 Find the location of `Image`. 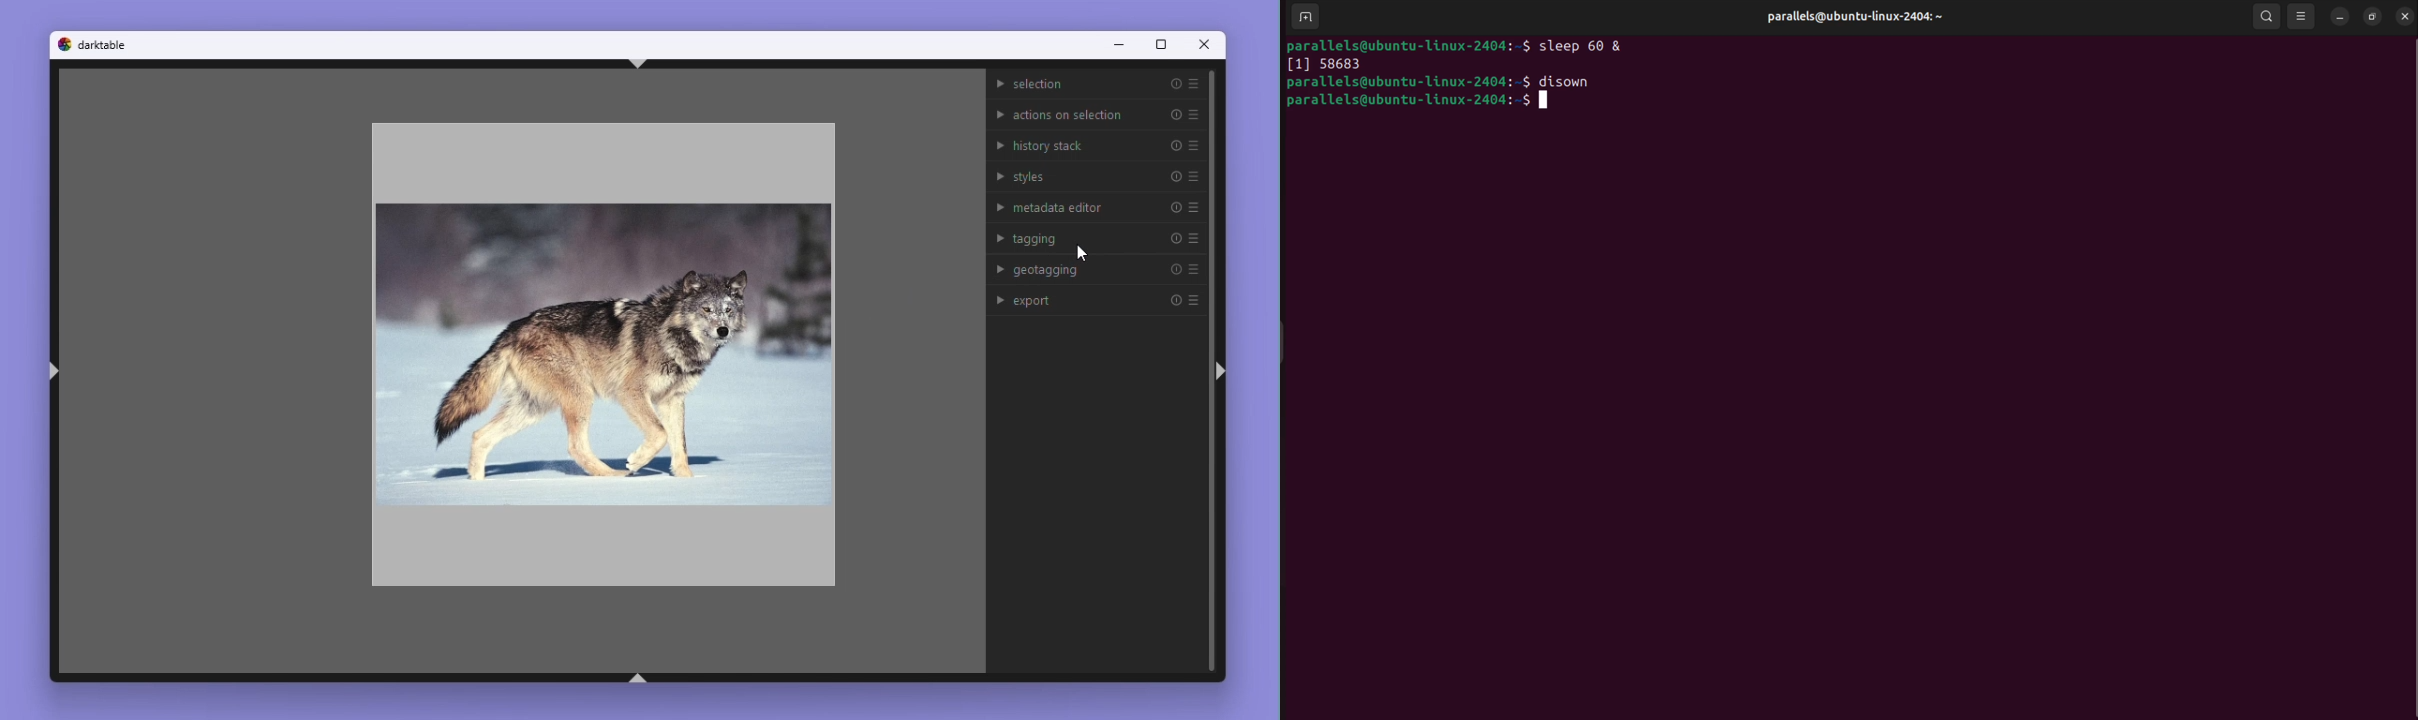

Image is located at coordinates (599, 348).